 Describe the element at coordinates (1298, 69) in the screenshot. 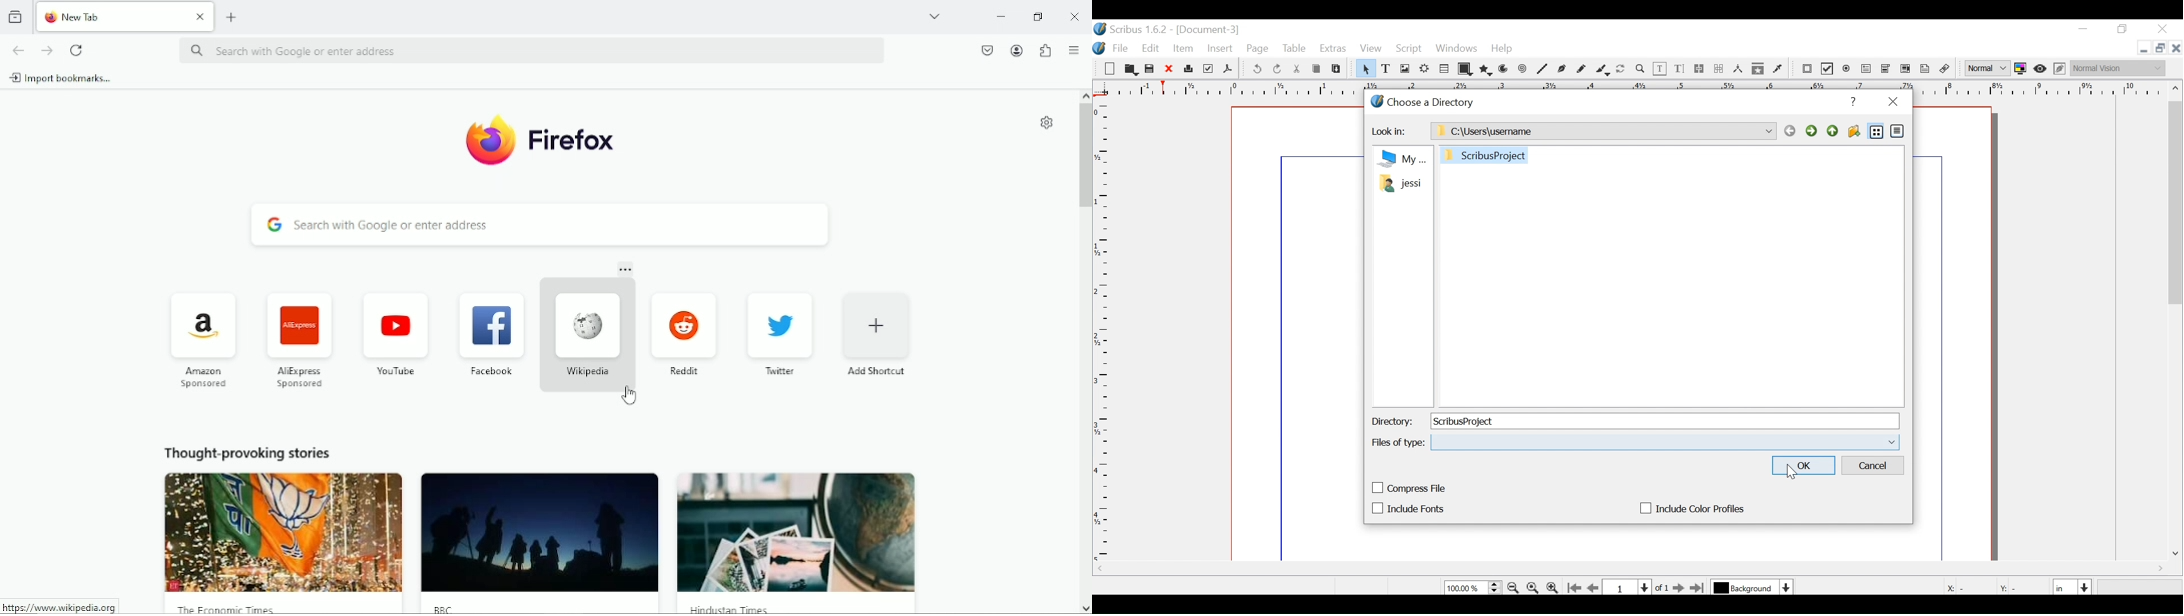

I see `Cut` at that location.